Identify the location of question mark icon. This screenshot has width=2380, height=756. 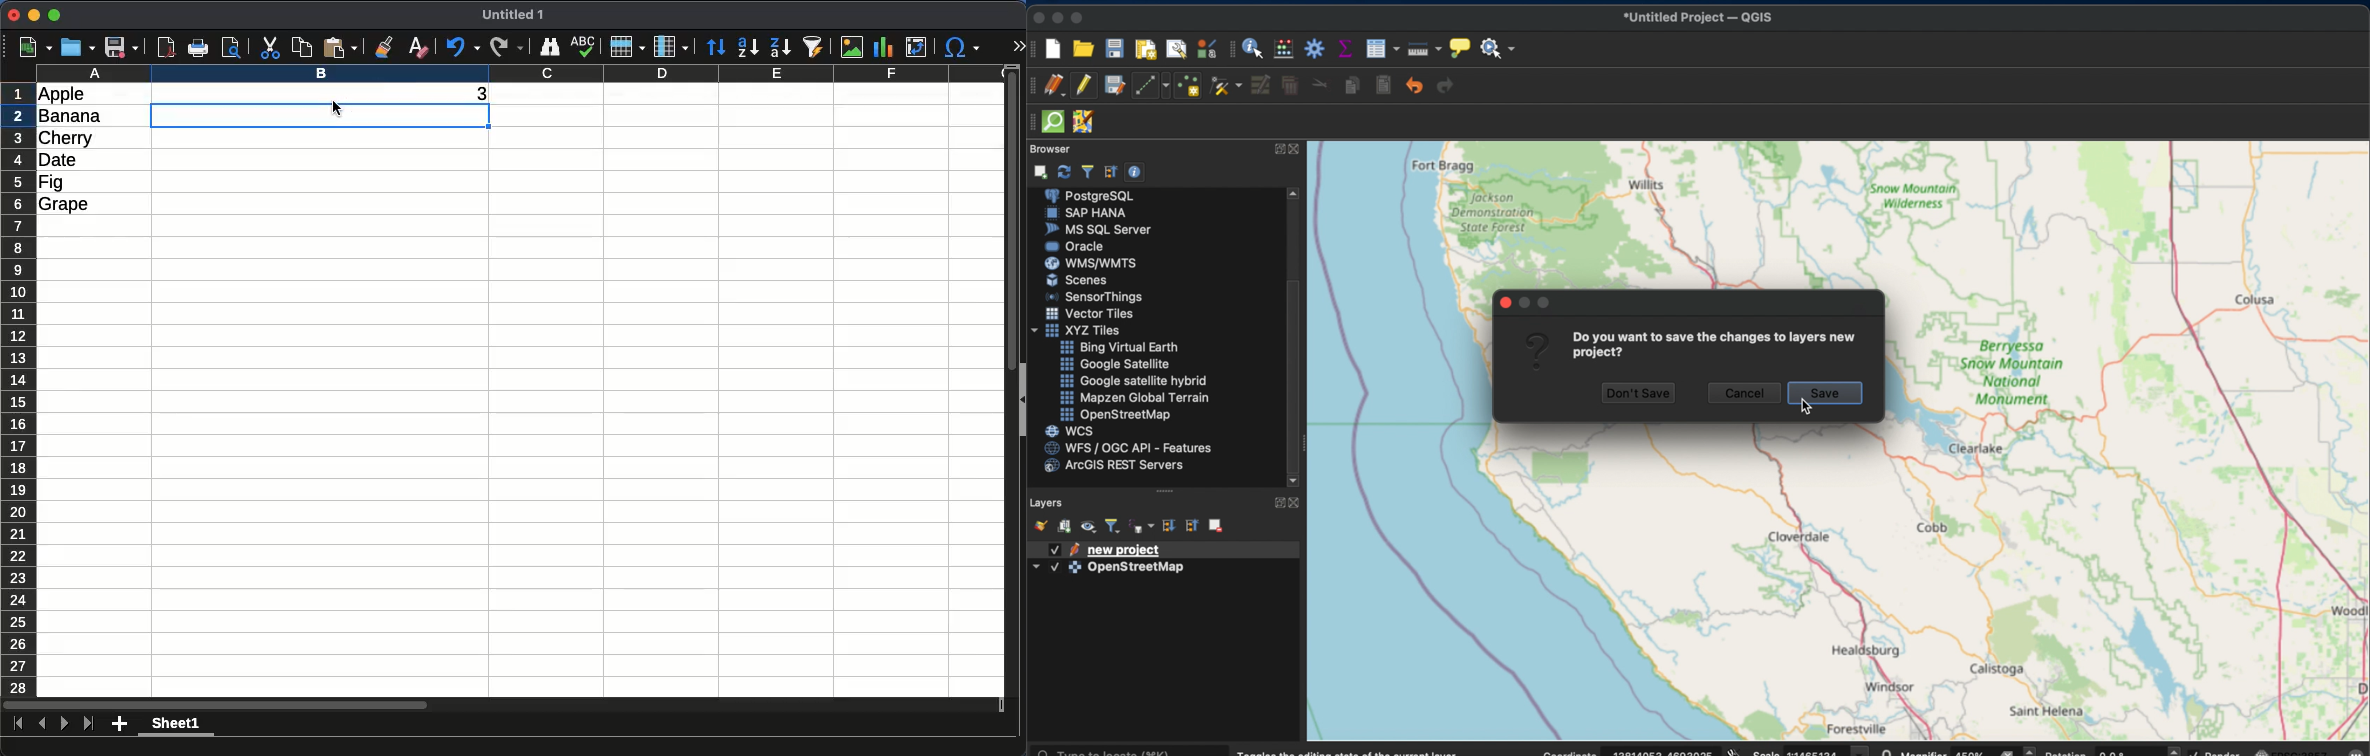
(1538, 351).